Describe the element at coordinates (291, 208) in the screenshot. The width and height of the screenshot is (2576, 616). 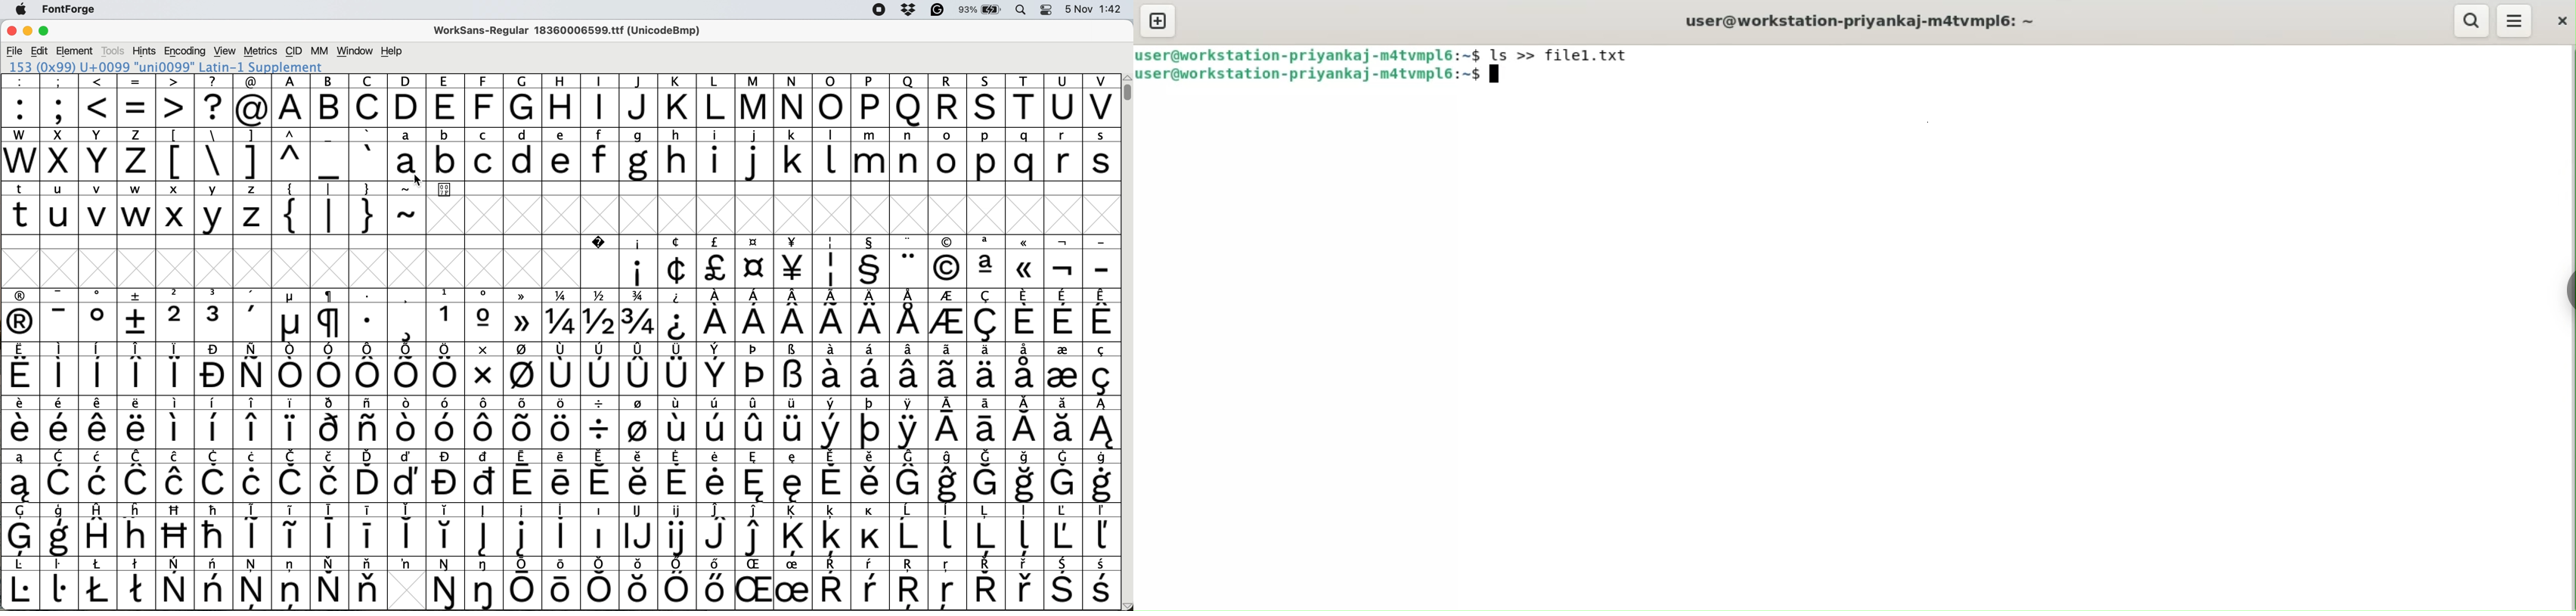
I see `{` at that location.